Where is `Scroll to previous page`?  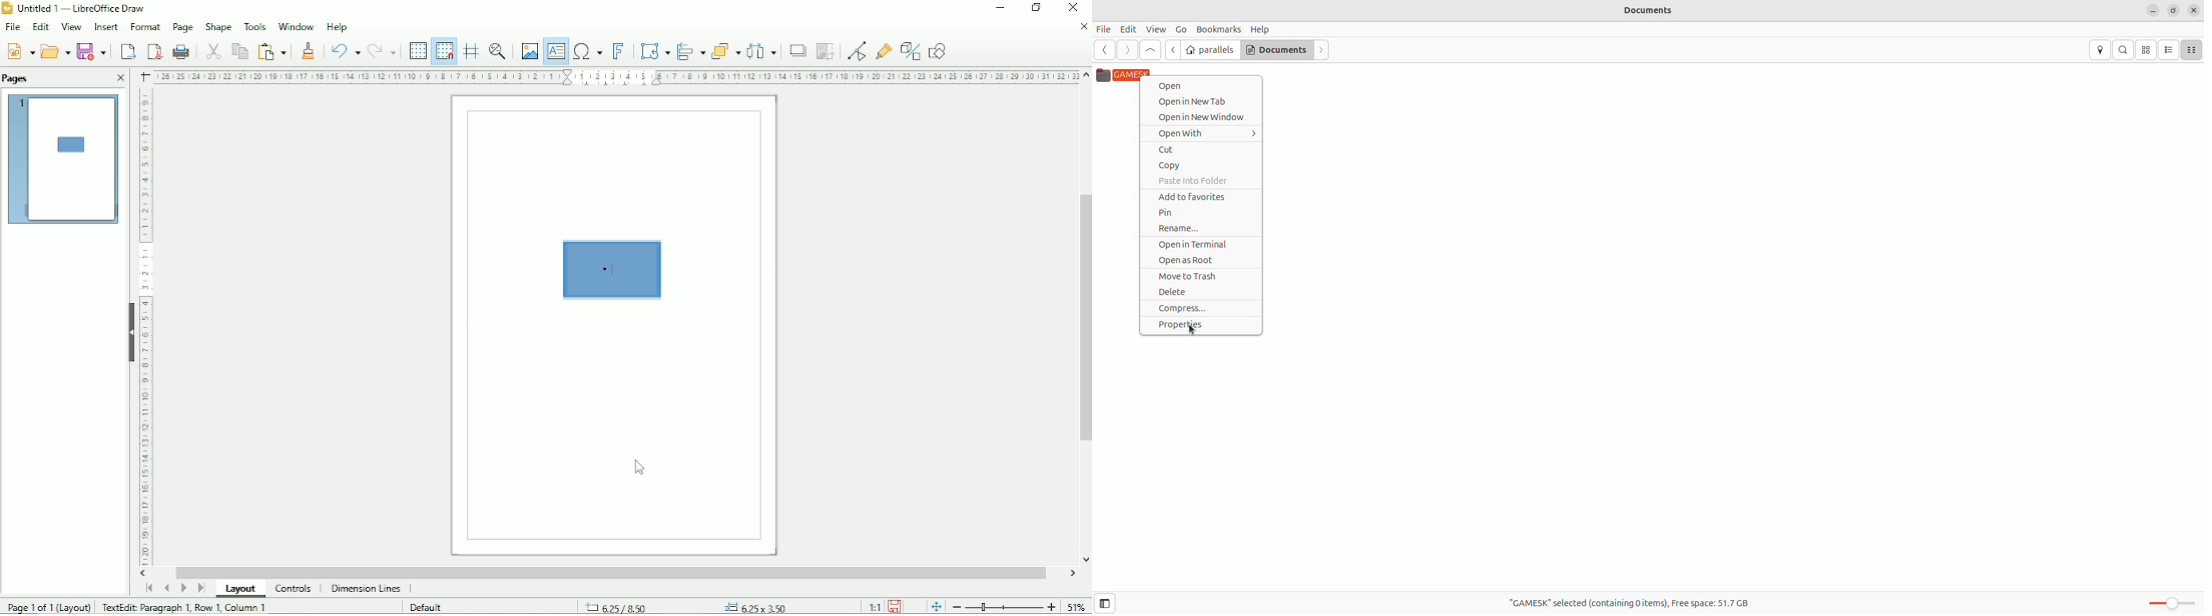 Scroll to previous page is located at coordinates (166, 588).